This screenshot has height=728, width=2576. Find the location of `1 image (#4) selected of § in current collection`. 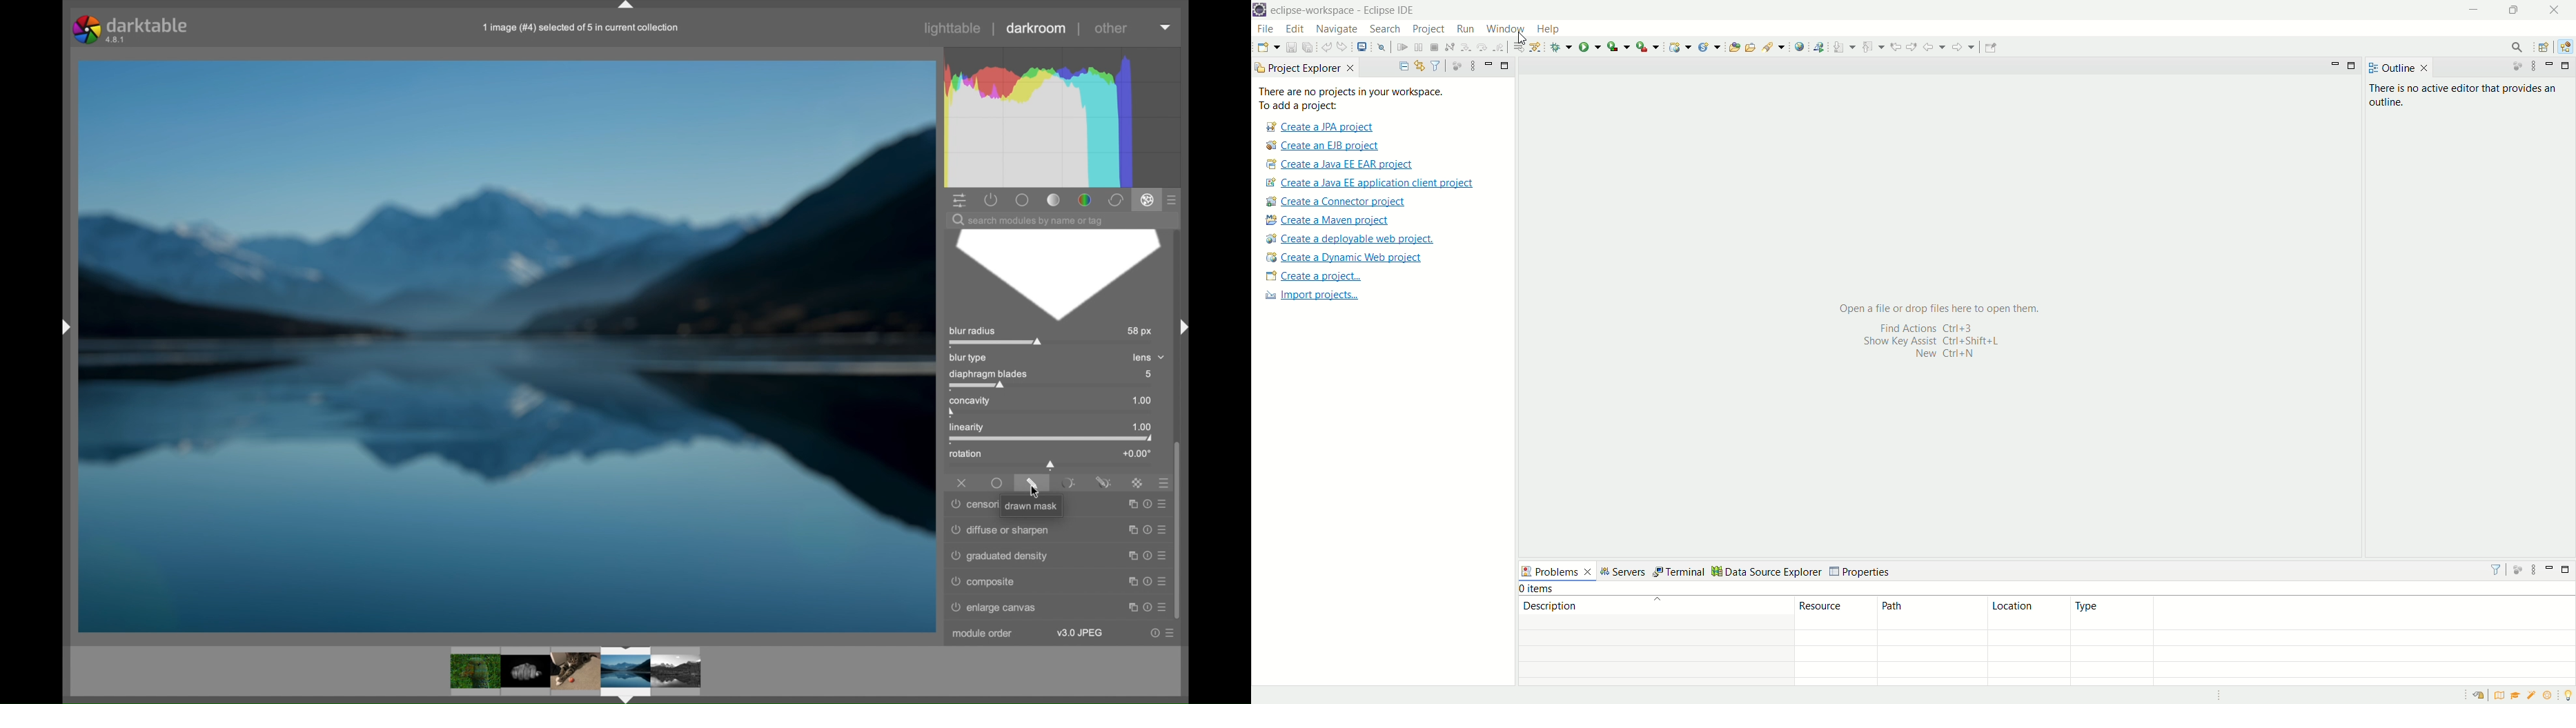

1 image (#4) selected of § in current collection is located at coordinates (579, 27).